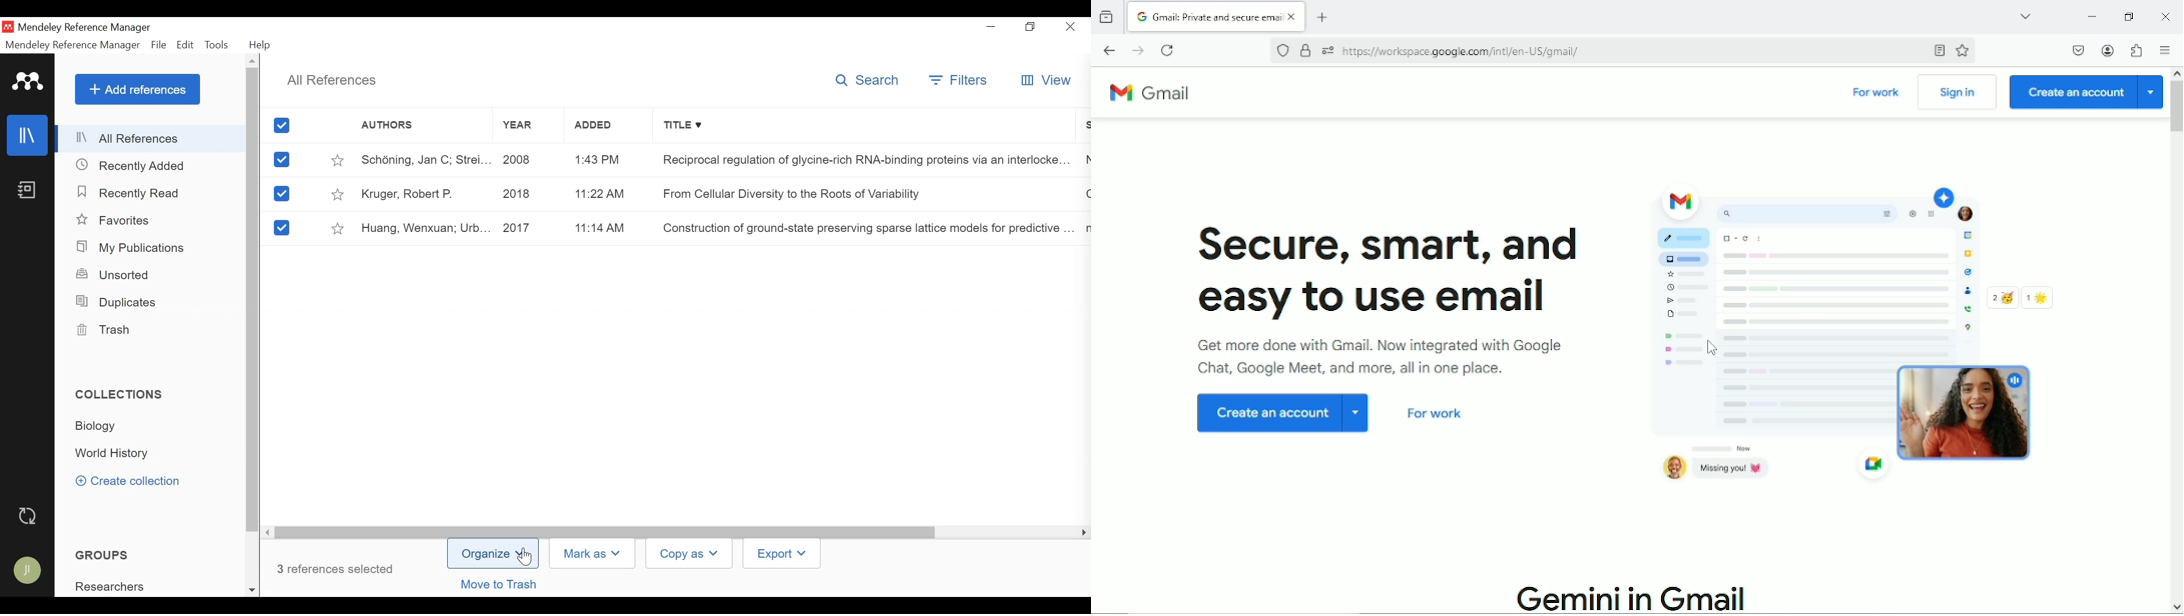 The width and height of the screenshot is (2184, 616). Describe the element at coordinates (1109, 15) in the screenshot. I see `View recent browsing` at that location.